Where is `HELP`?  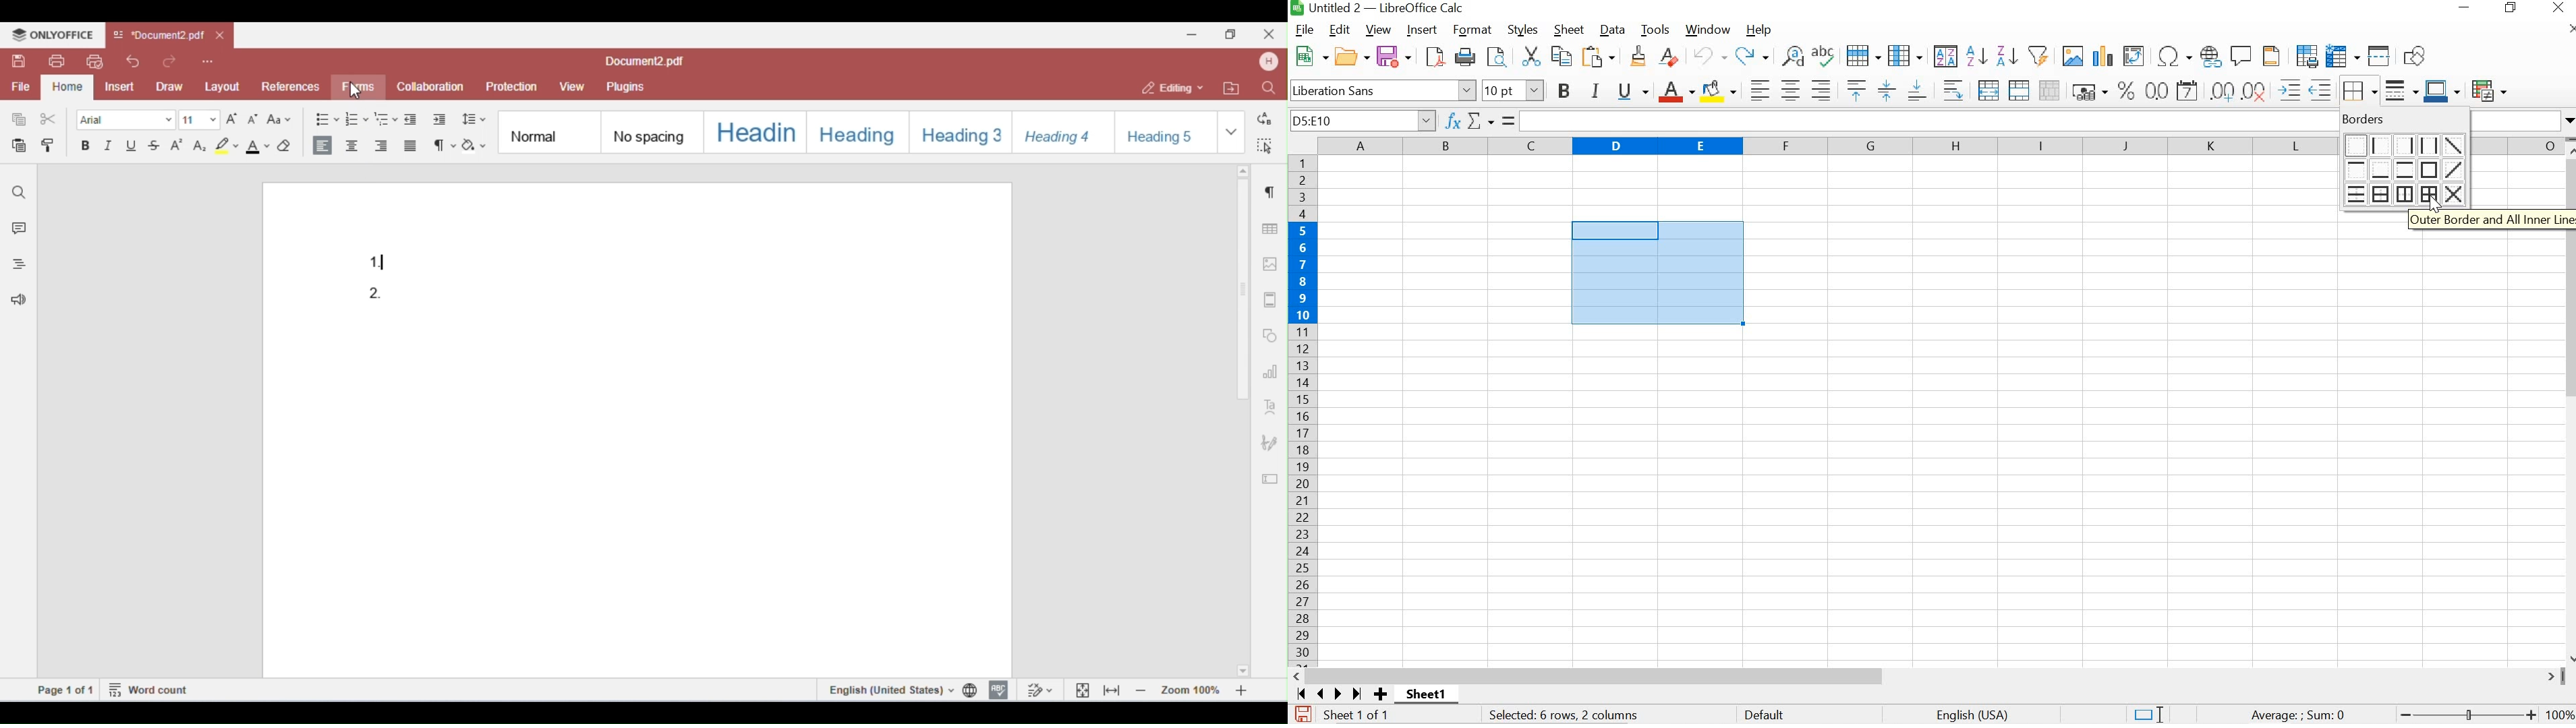
HELP is located at coordinates (1757, 30).